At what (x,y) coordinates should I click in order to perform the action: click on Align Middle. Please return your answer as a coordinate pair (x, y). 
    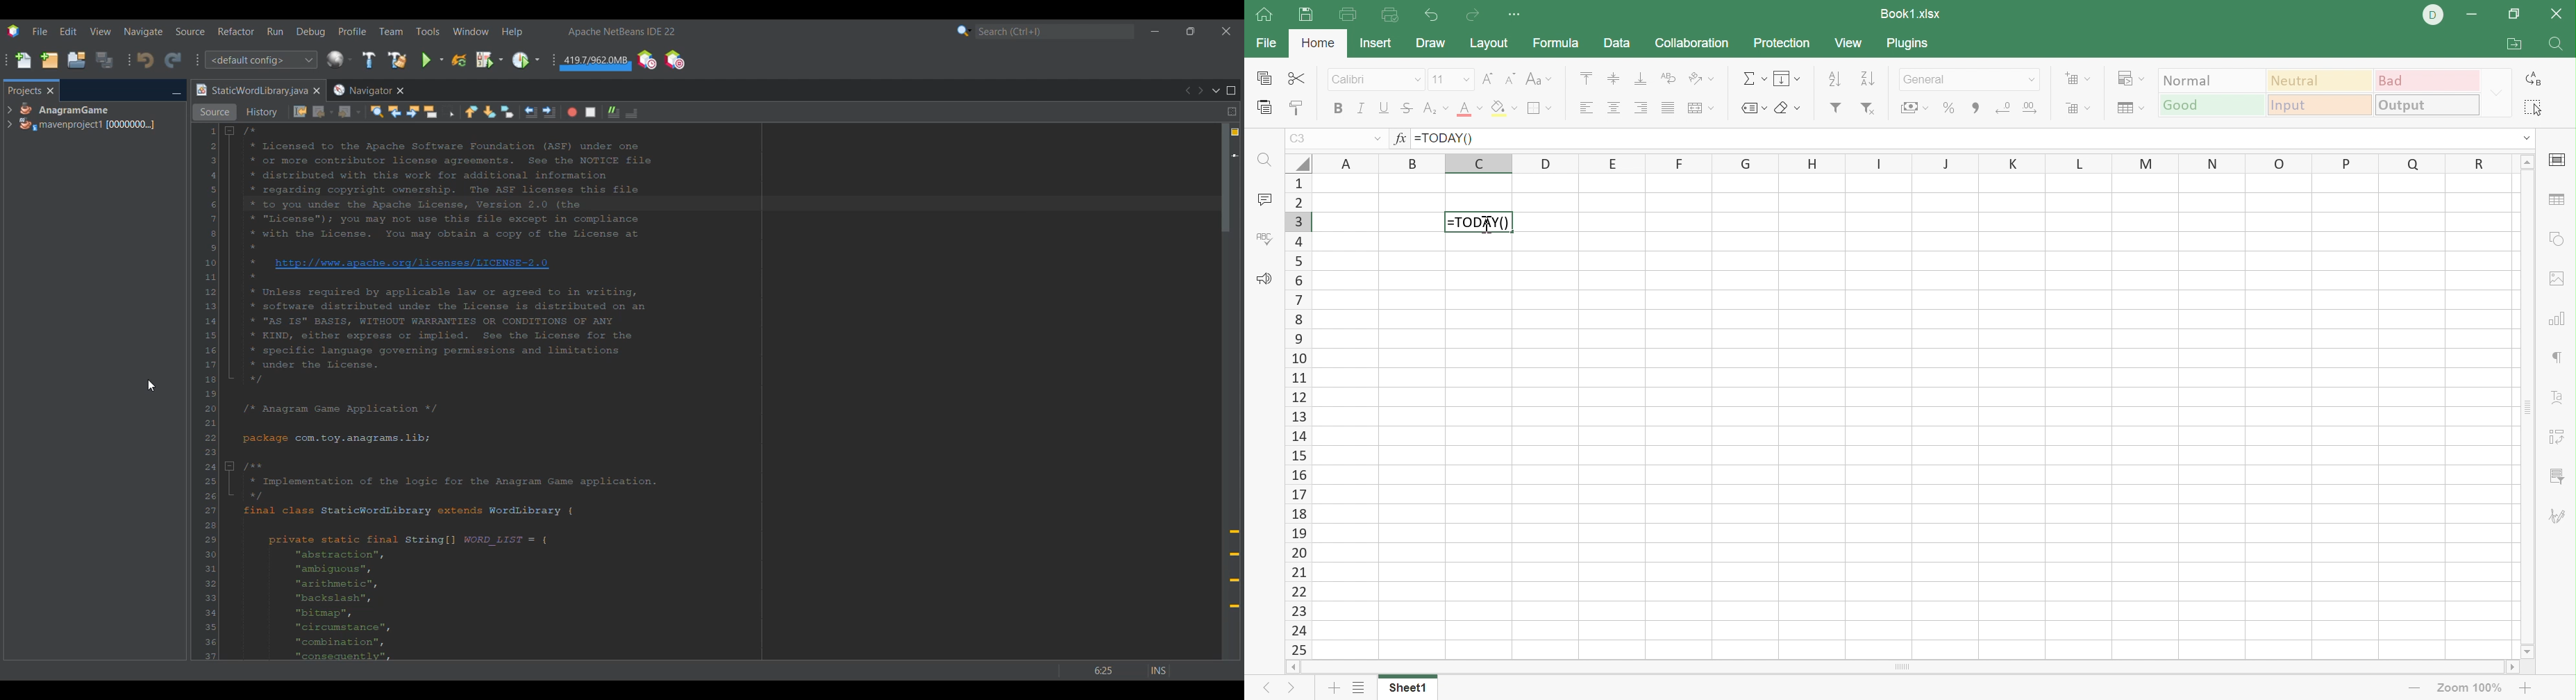
    Looking at the image, I should click on (1614, 78).